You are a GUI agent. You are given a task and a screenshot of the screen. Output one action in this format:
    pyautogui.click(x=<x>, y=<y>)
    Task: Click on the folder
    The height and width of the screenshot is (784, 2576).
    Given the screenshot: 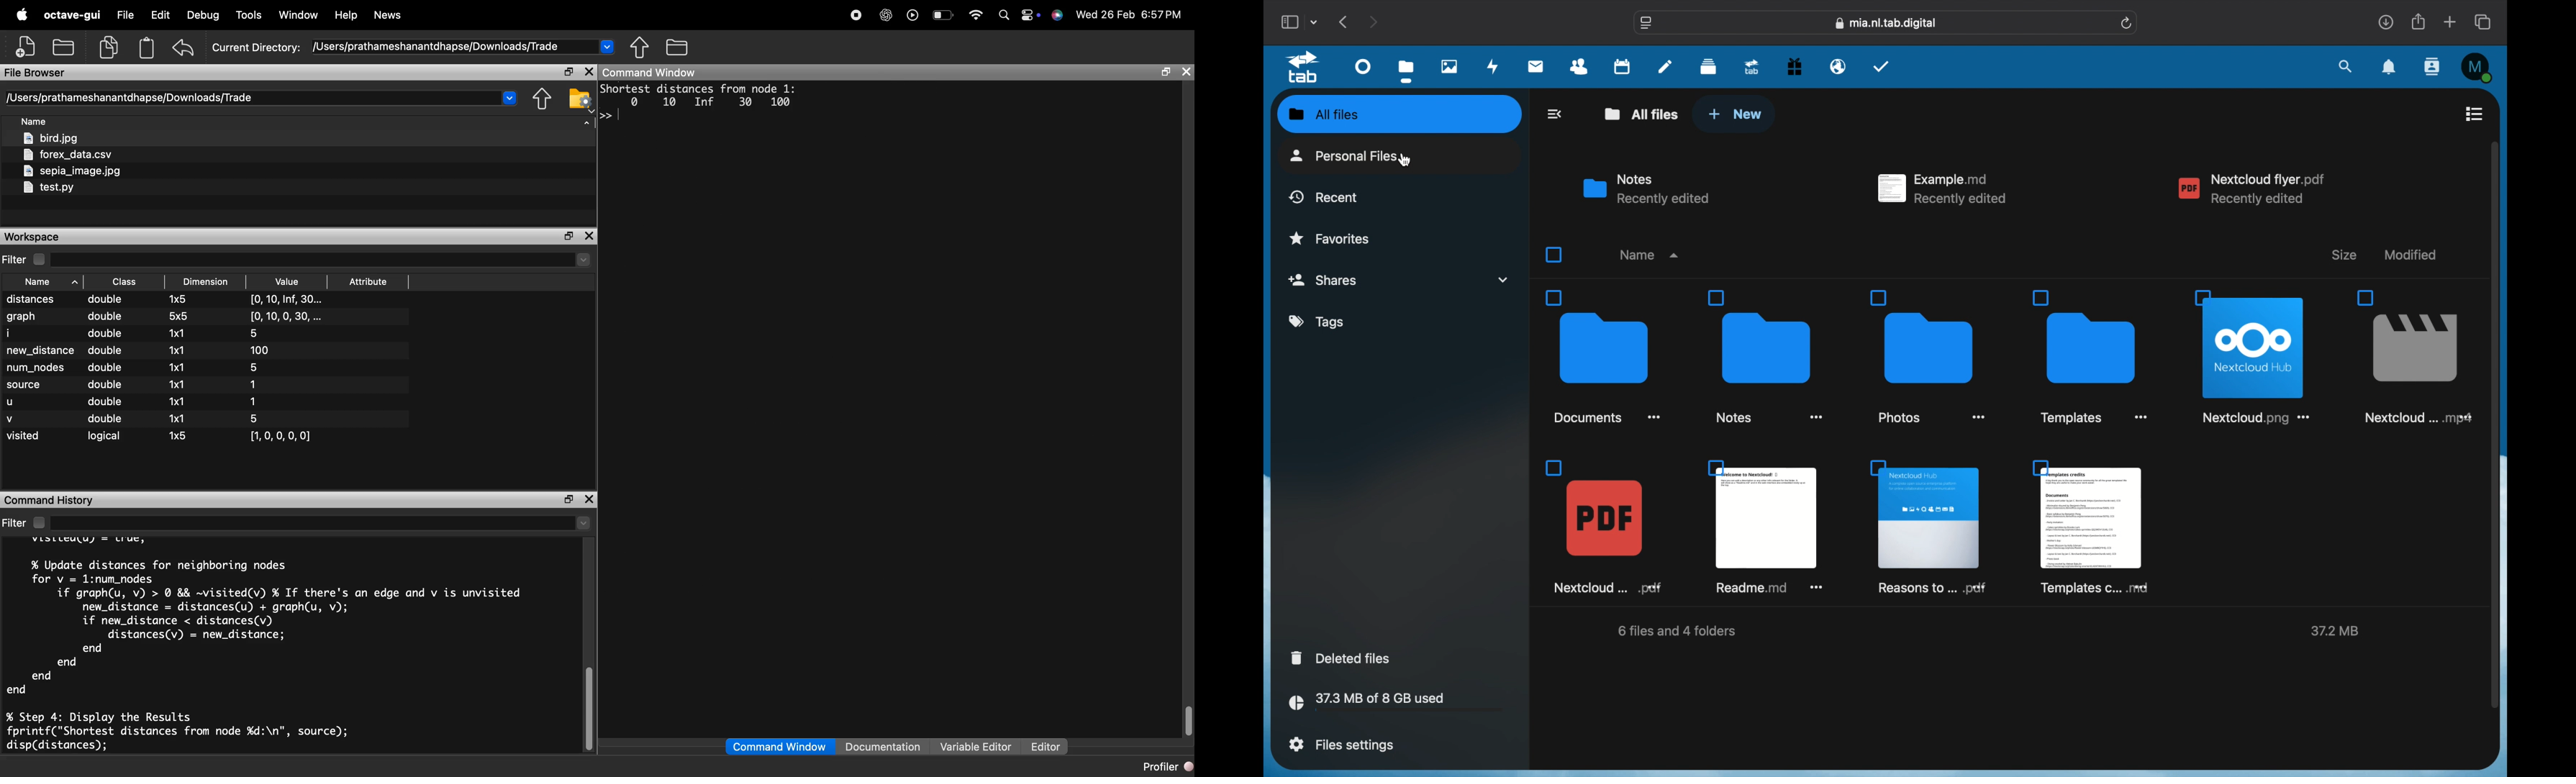 What is the action you would take?
    pyautogui.click(x=1927, y=355)
    